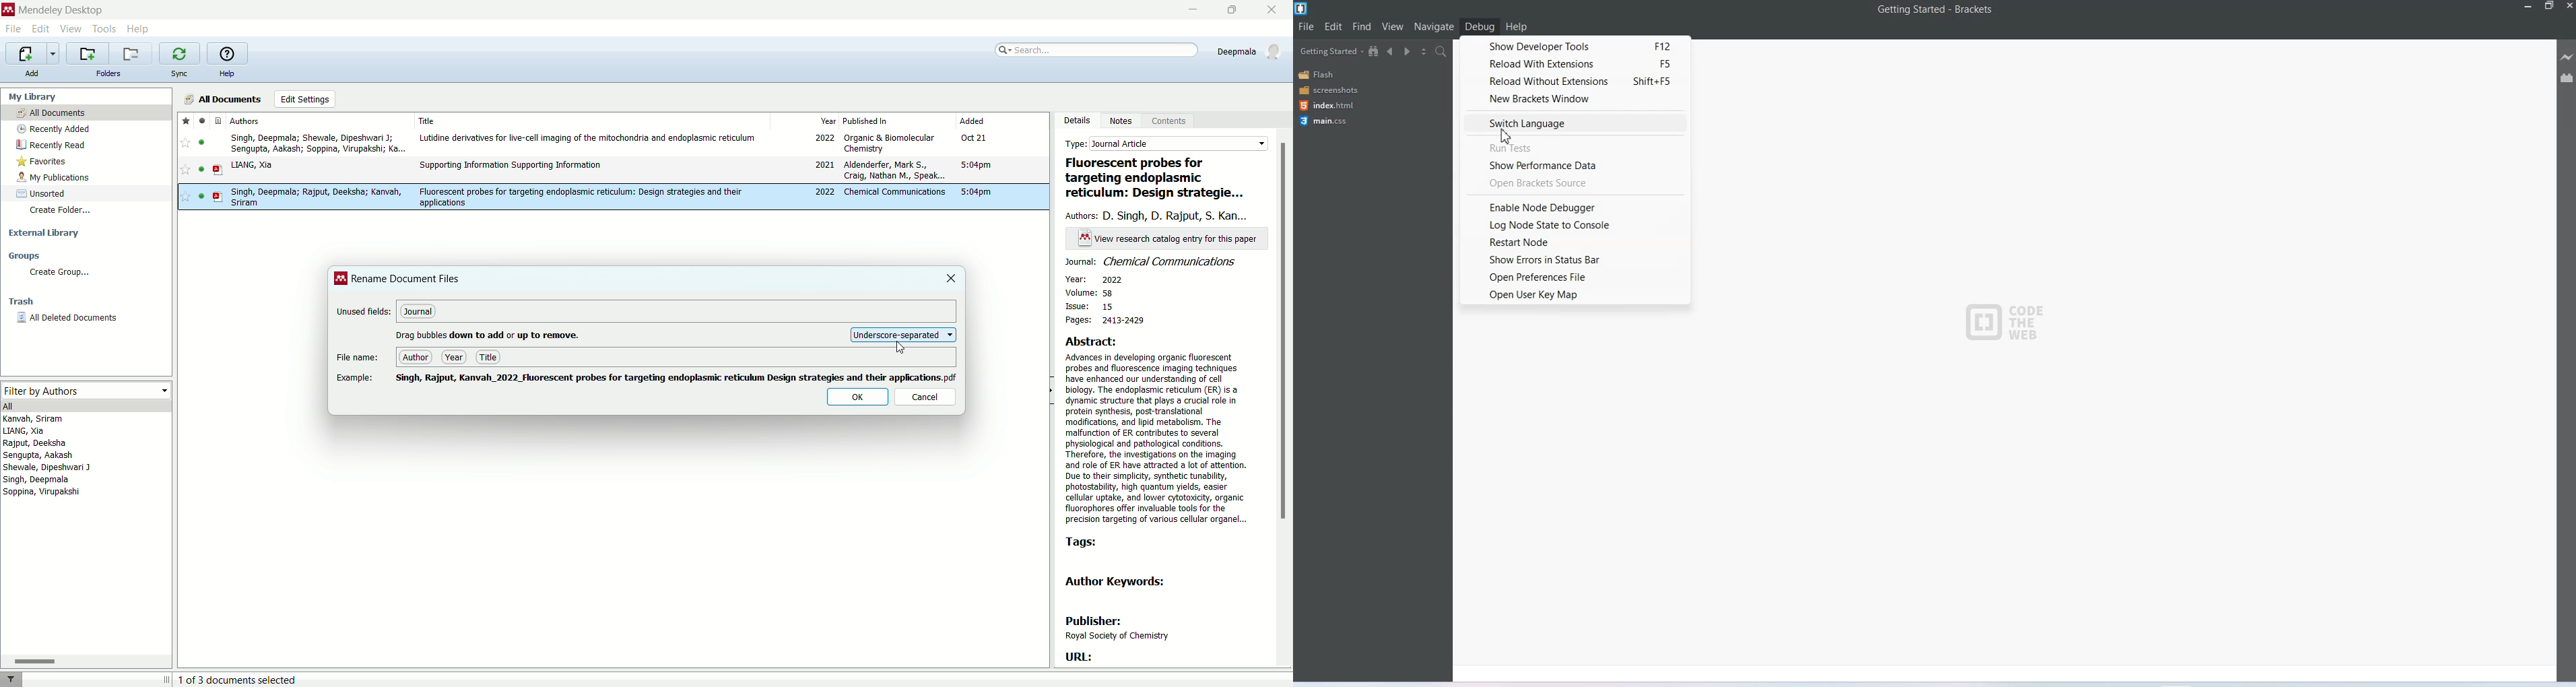 The image size is (2576, 700). What do you see at coordinates (1247, 51) in the screenshot?
I see `account` at bounding box center [1247, 51].